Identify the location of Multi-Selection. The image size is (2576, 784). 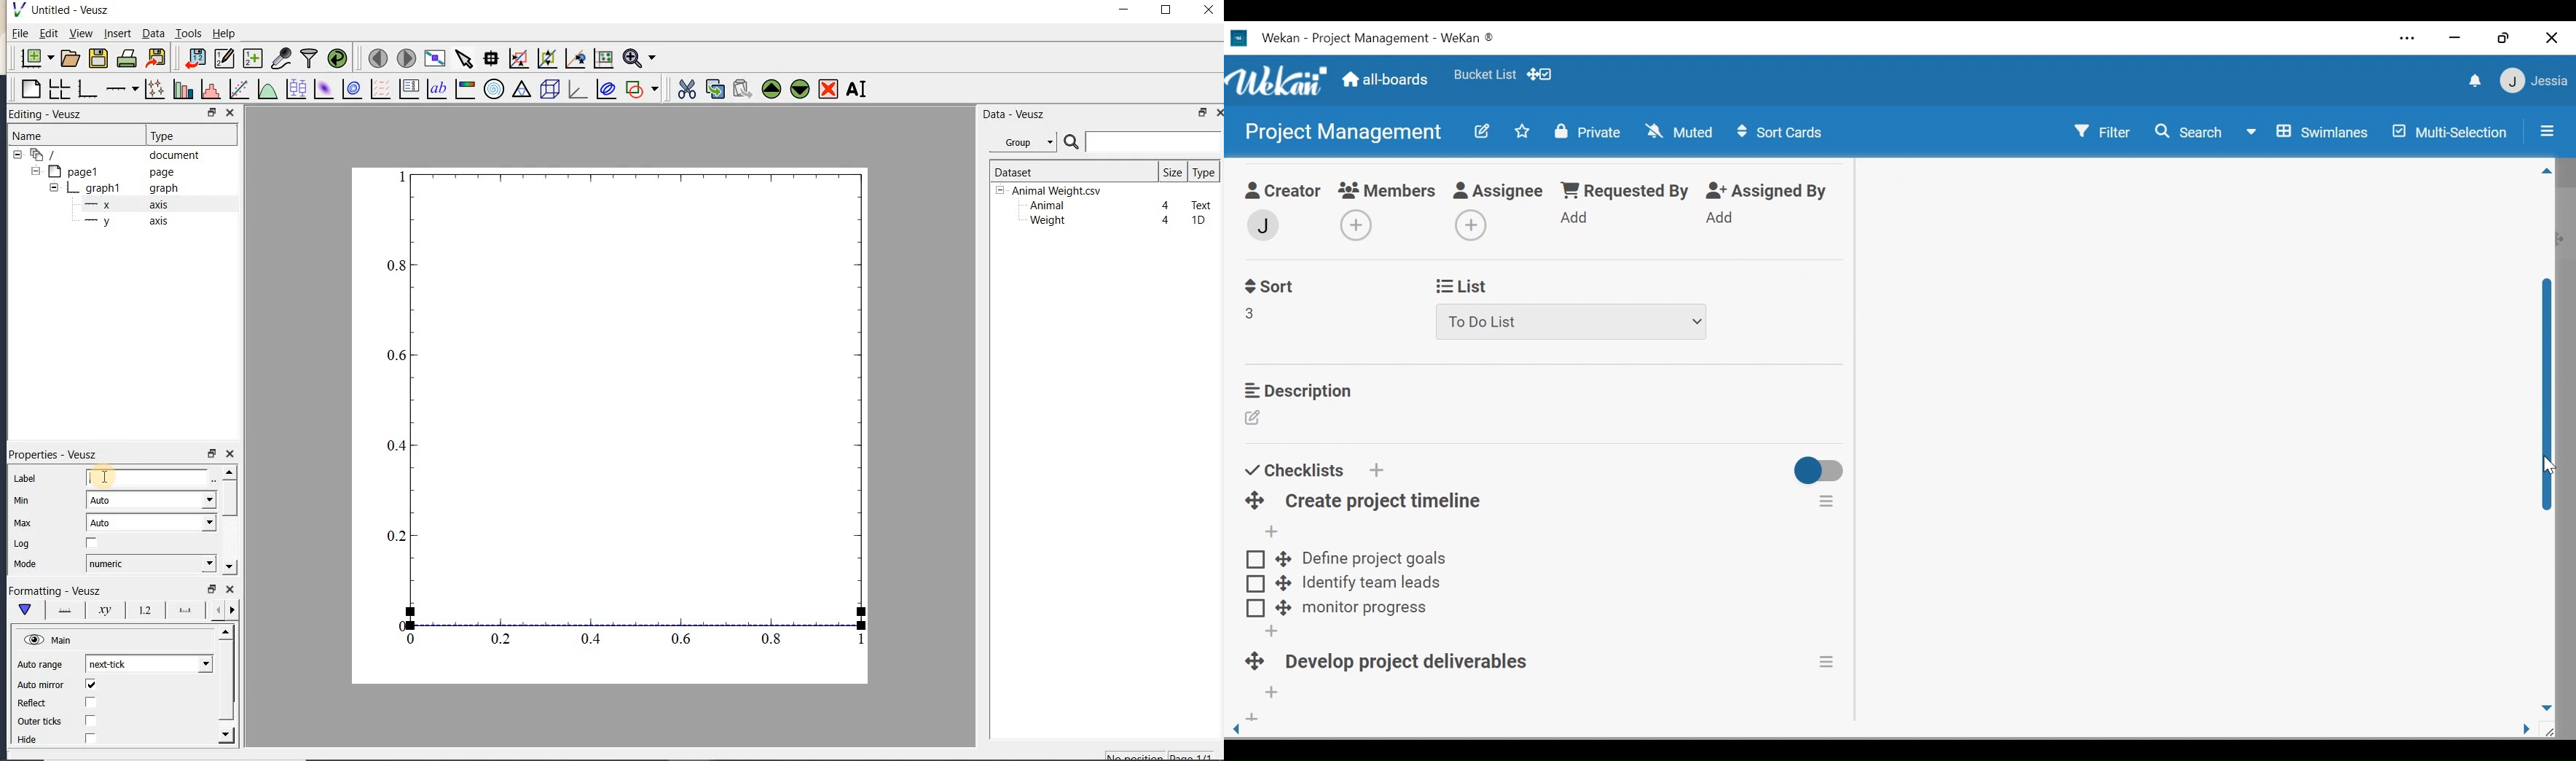
(2447, 132).